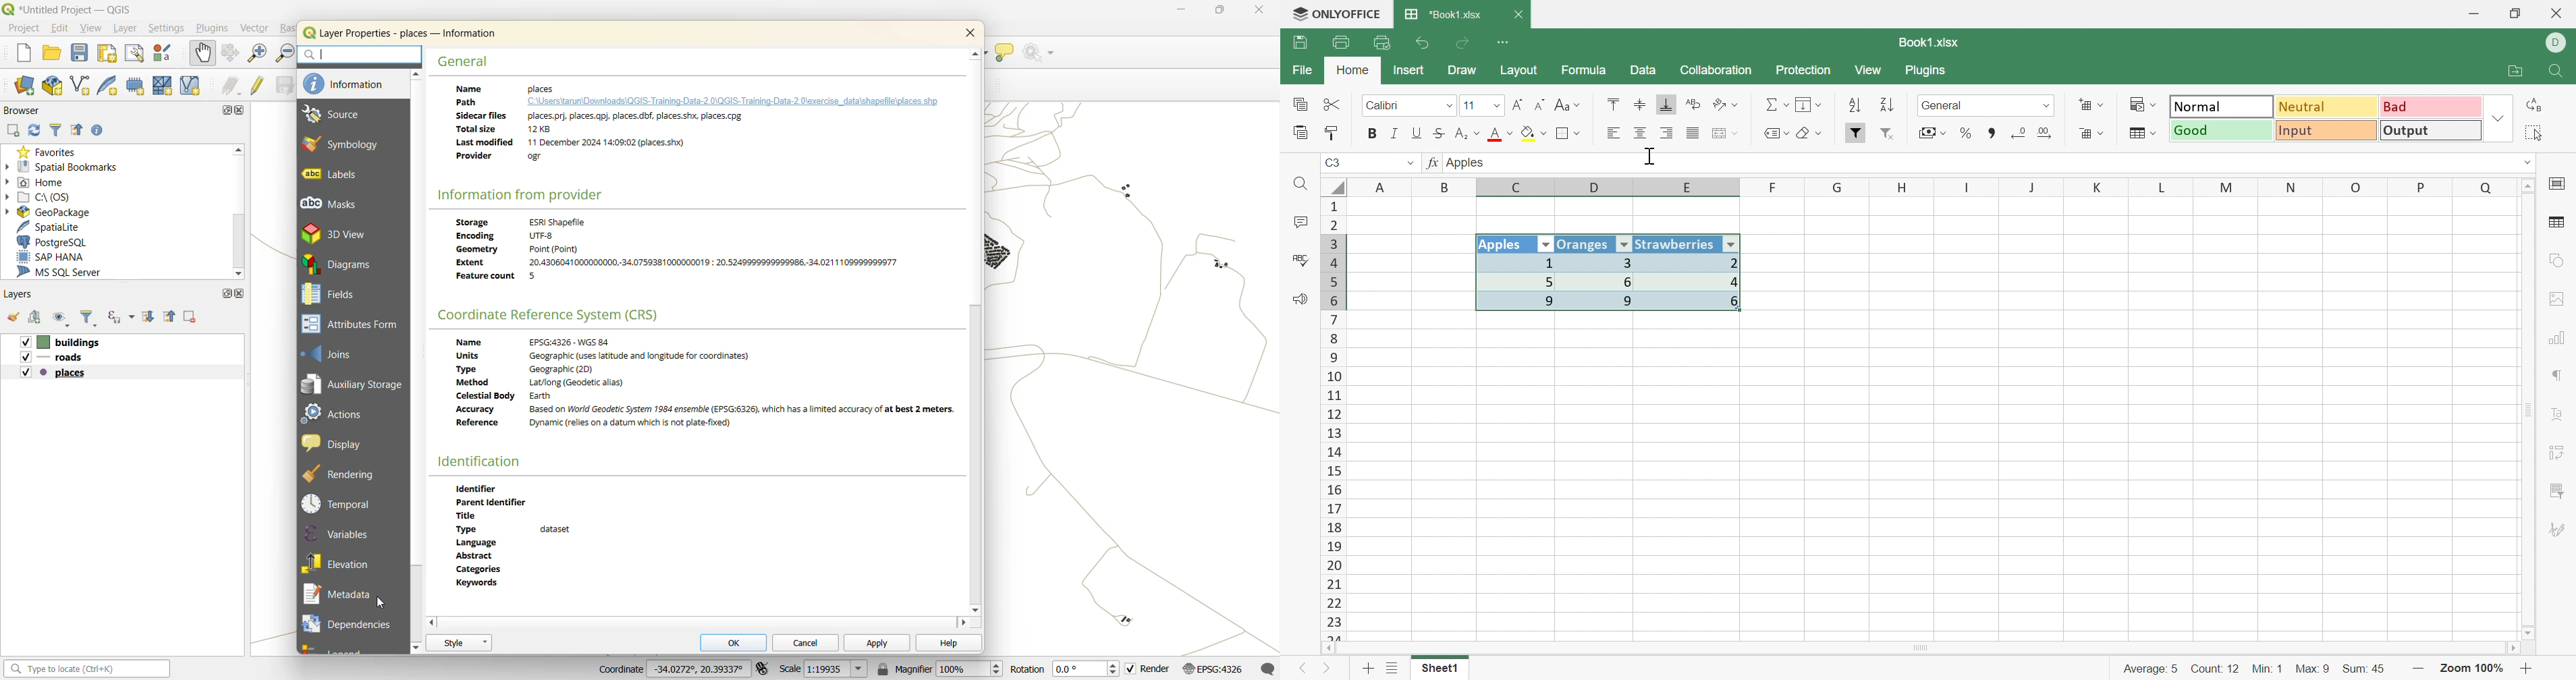 The image size is (2576, 700). Describe the element at coordinates (63, 342) in the screenshot. I see `layers` at that location.